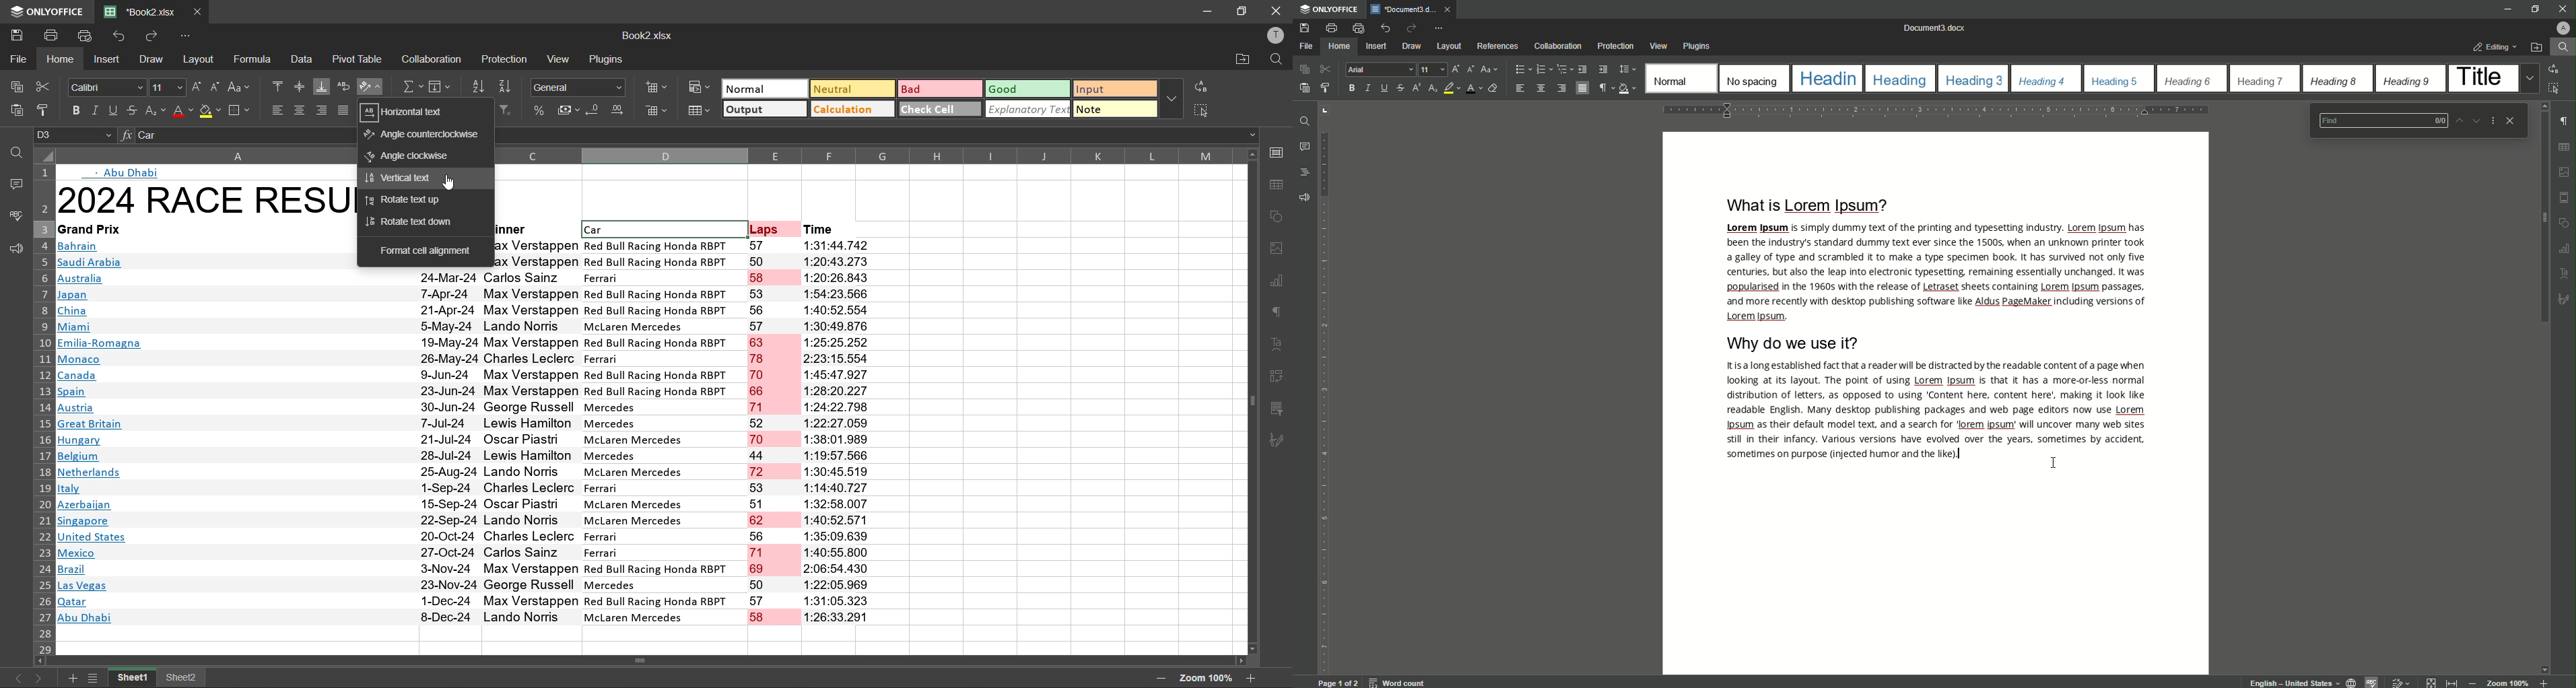 The image size is (2576, 700). Describe the element at coordinates (104, 59) in the screenshot. I see `insert` at that location.